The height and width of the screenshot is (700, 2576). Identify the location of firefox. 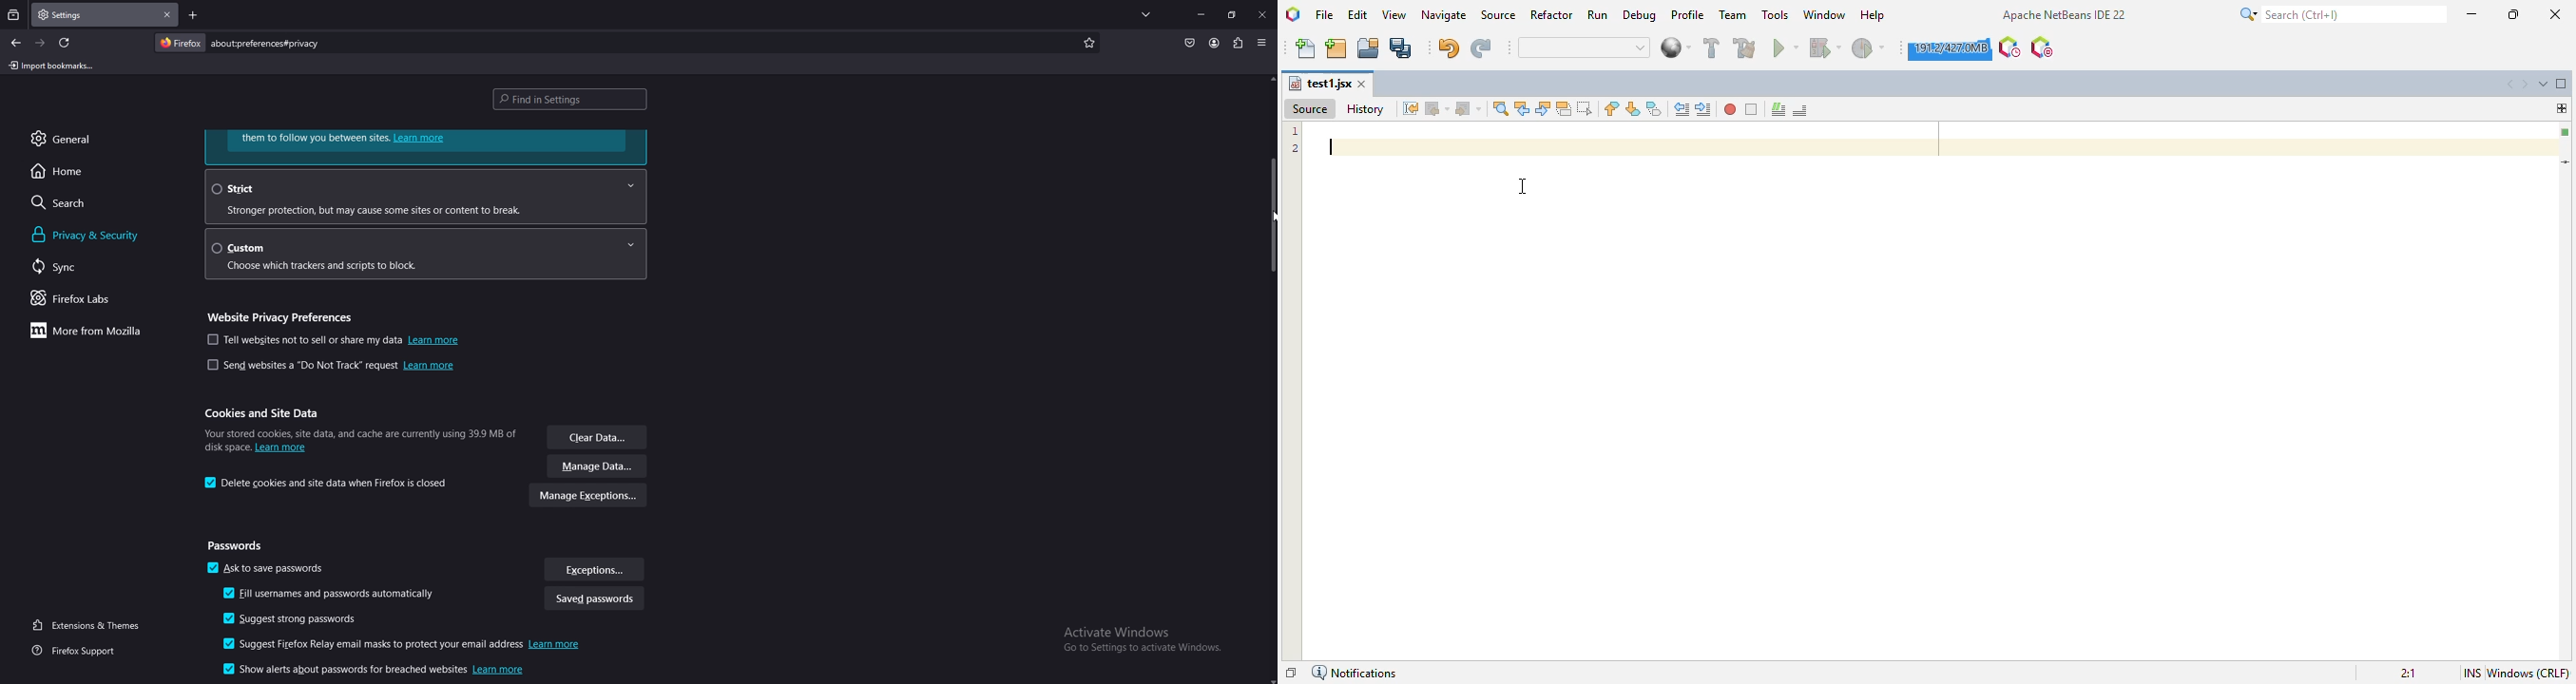
(180, 43).